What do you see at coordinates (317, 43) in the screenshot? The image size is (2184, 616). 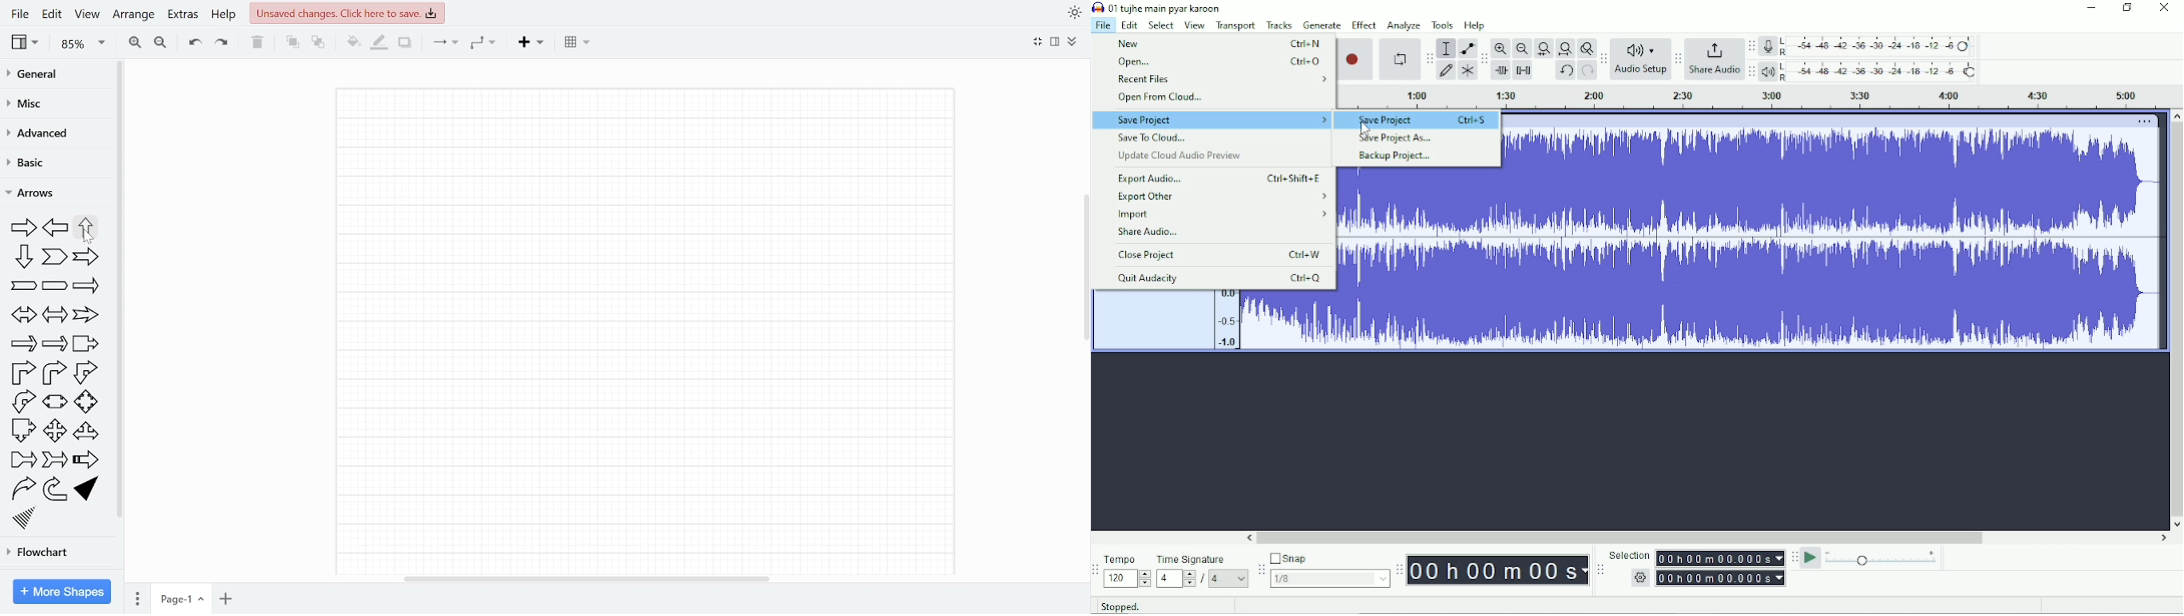 I see `To back` at bounding box center [317, 43].